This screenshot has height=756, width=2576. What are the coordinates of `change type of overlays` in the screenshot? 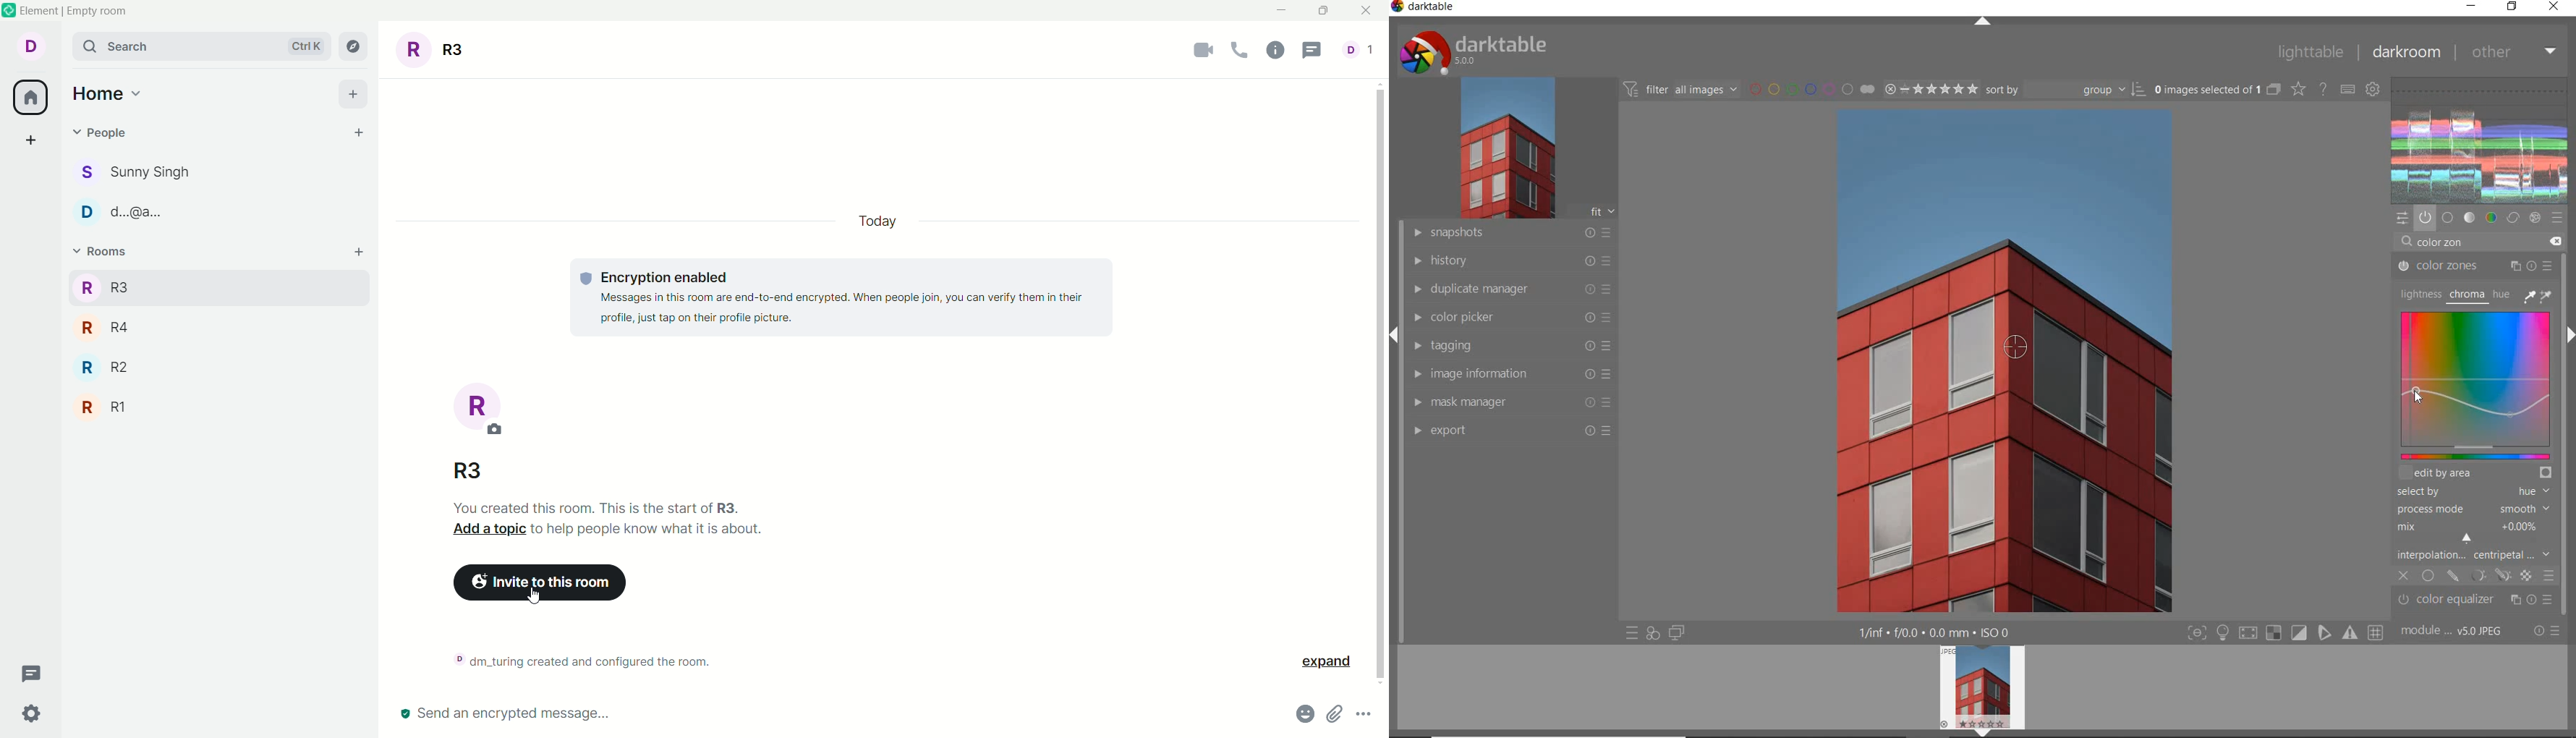 It's located at (2300, 90).